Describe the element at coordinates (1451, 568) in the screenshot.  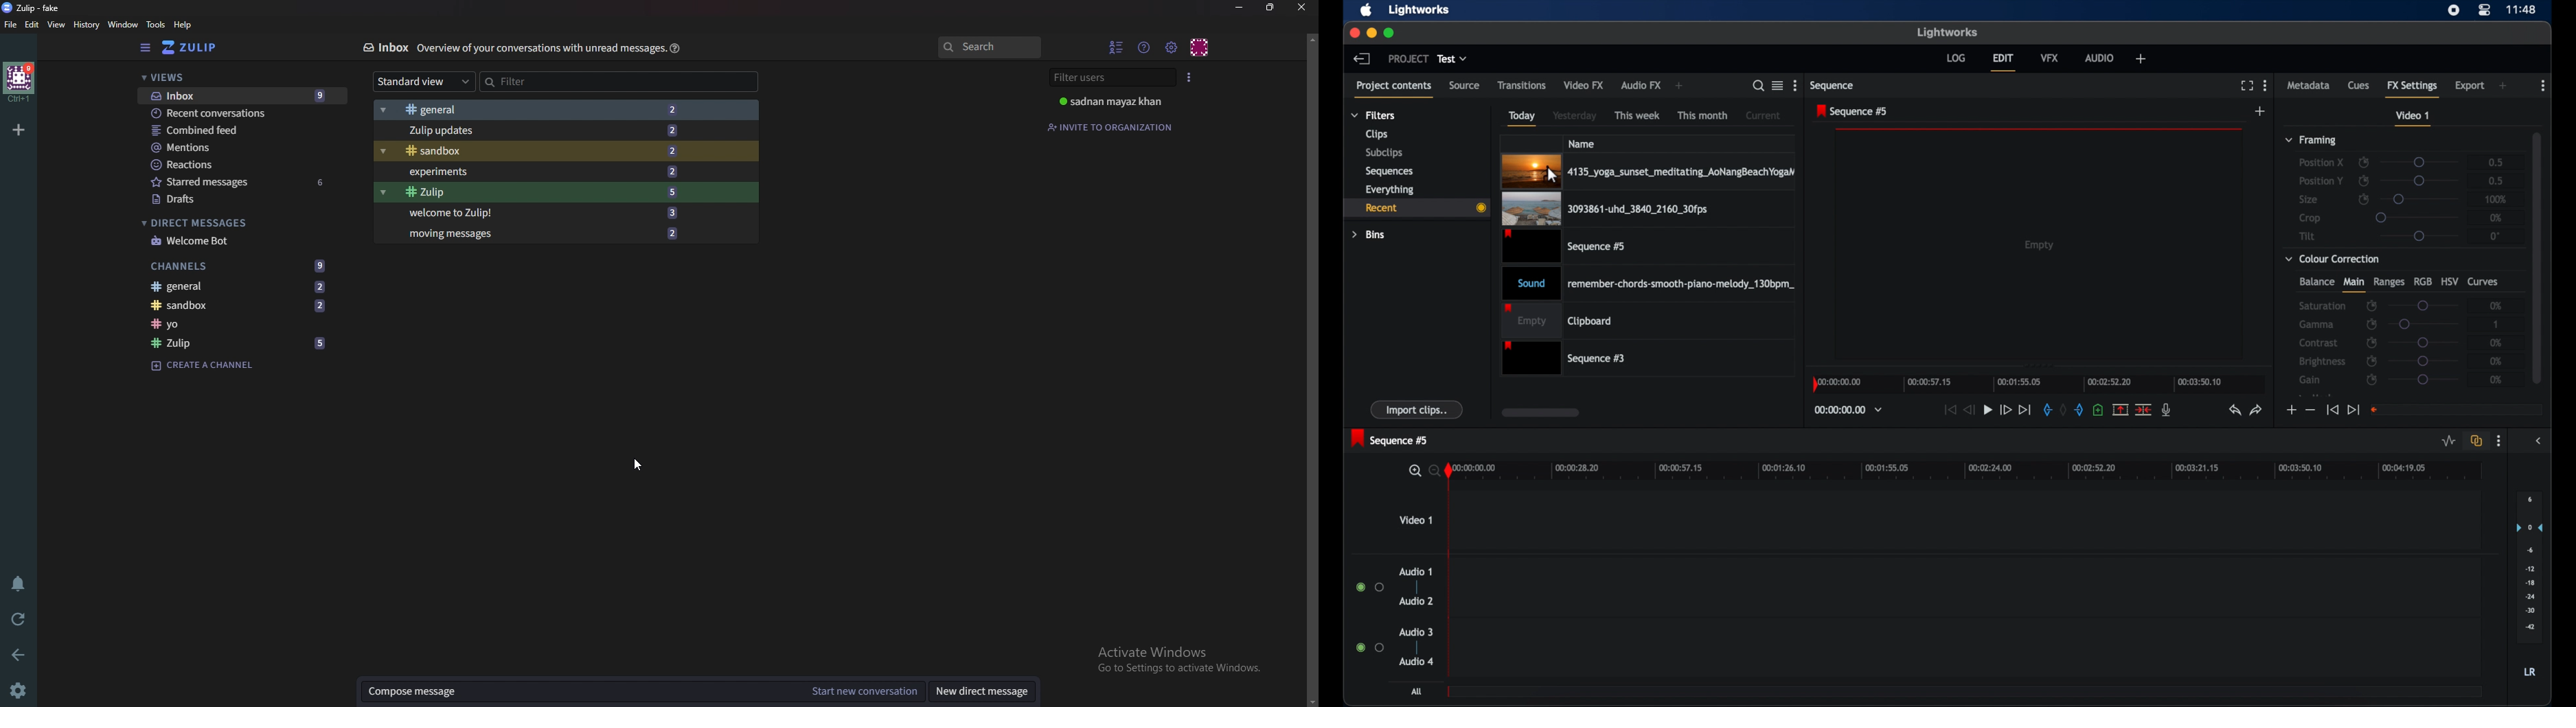
I see `playhead` at that location.